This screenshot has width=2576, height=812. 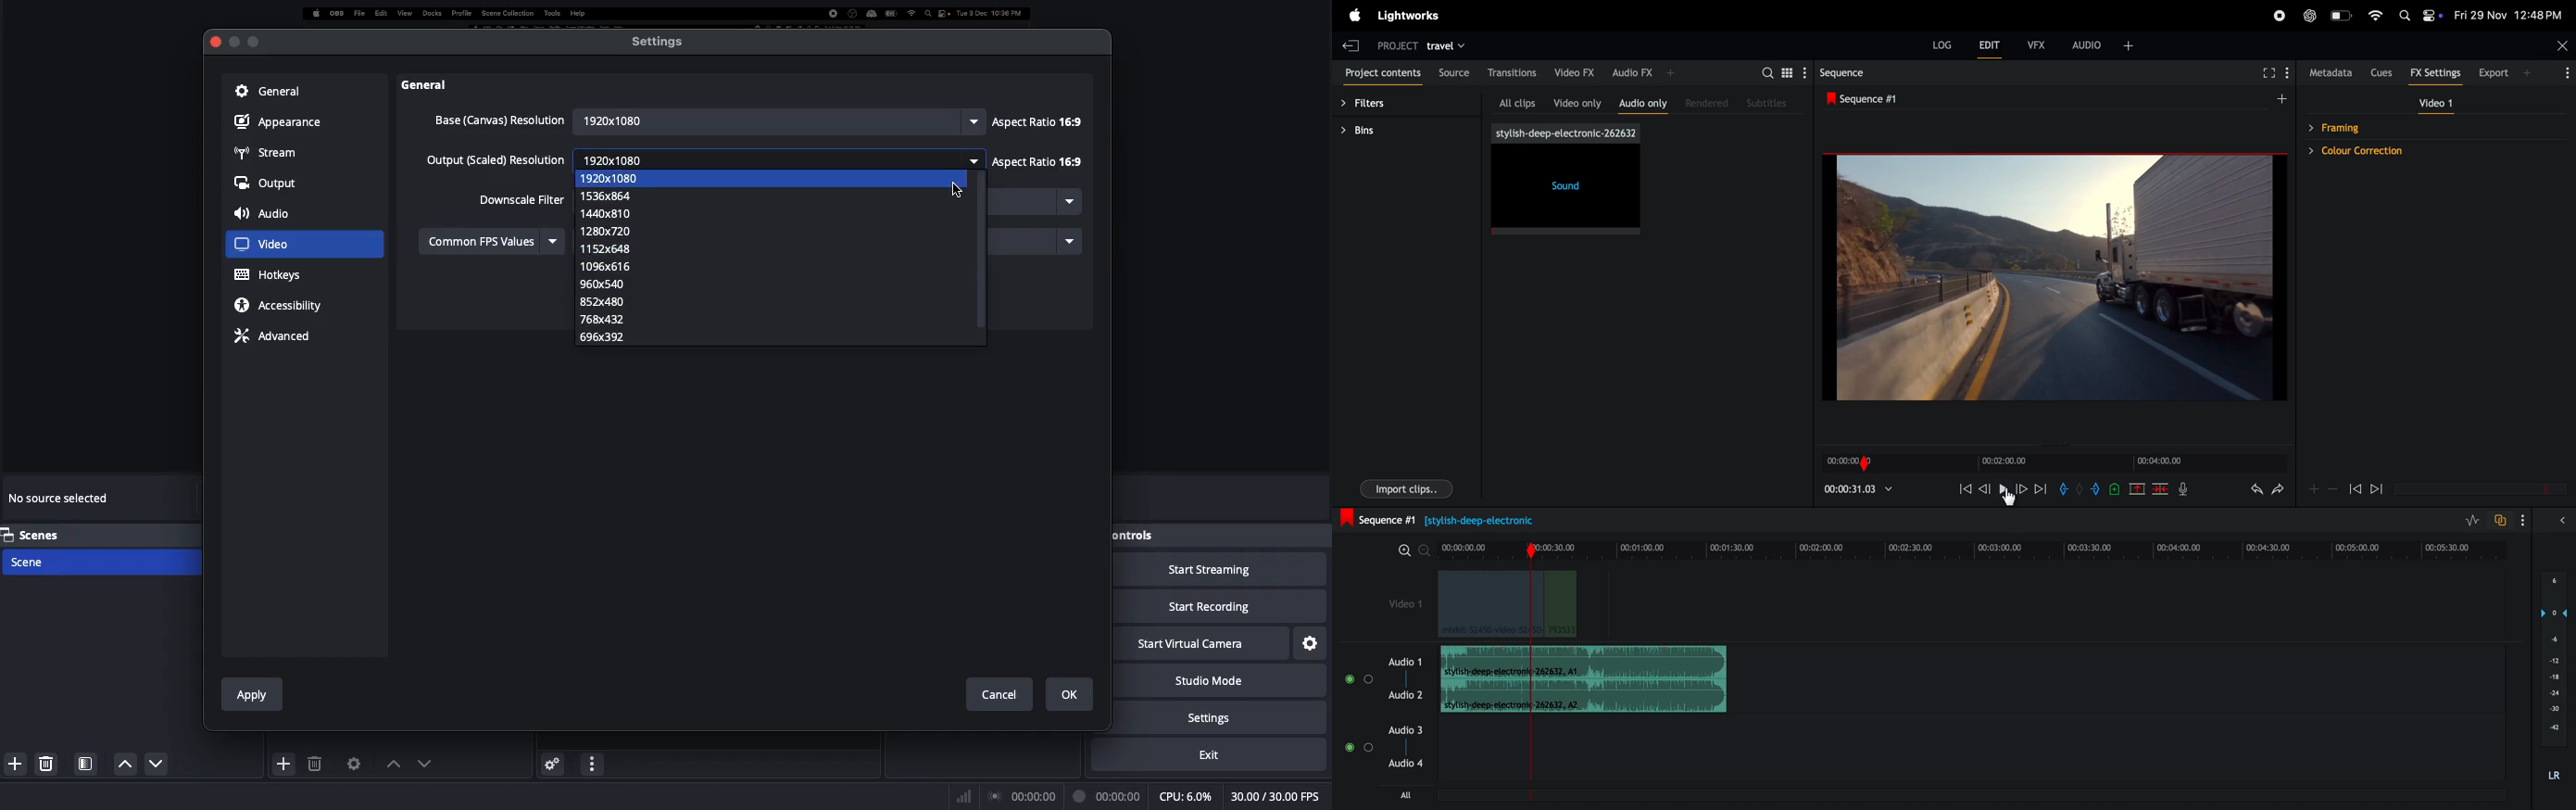 I want to click on Stream, so click(x=266, y=151).